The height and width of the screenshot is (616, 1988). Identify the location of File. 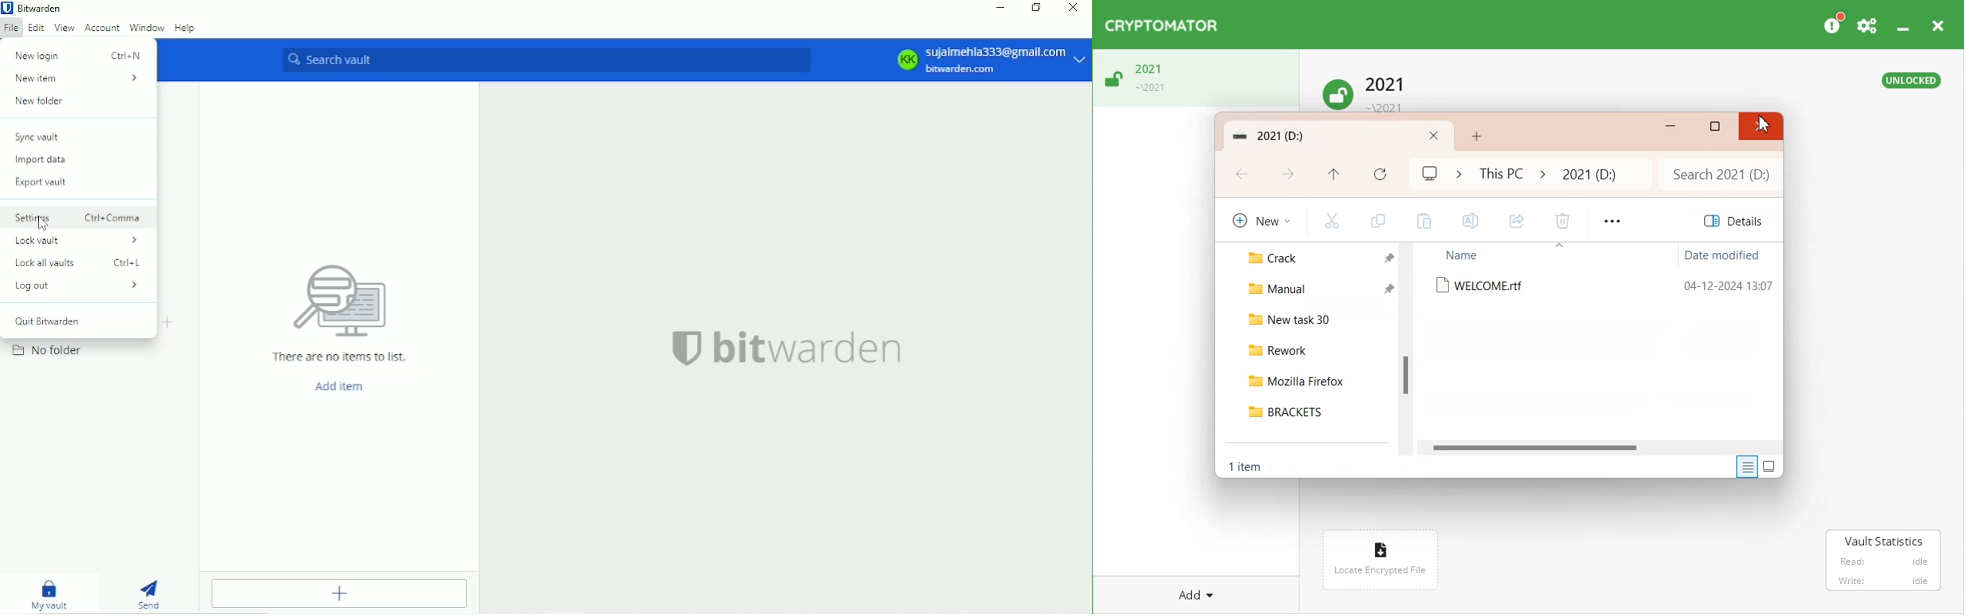
(13, 28).